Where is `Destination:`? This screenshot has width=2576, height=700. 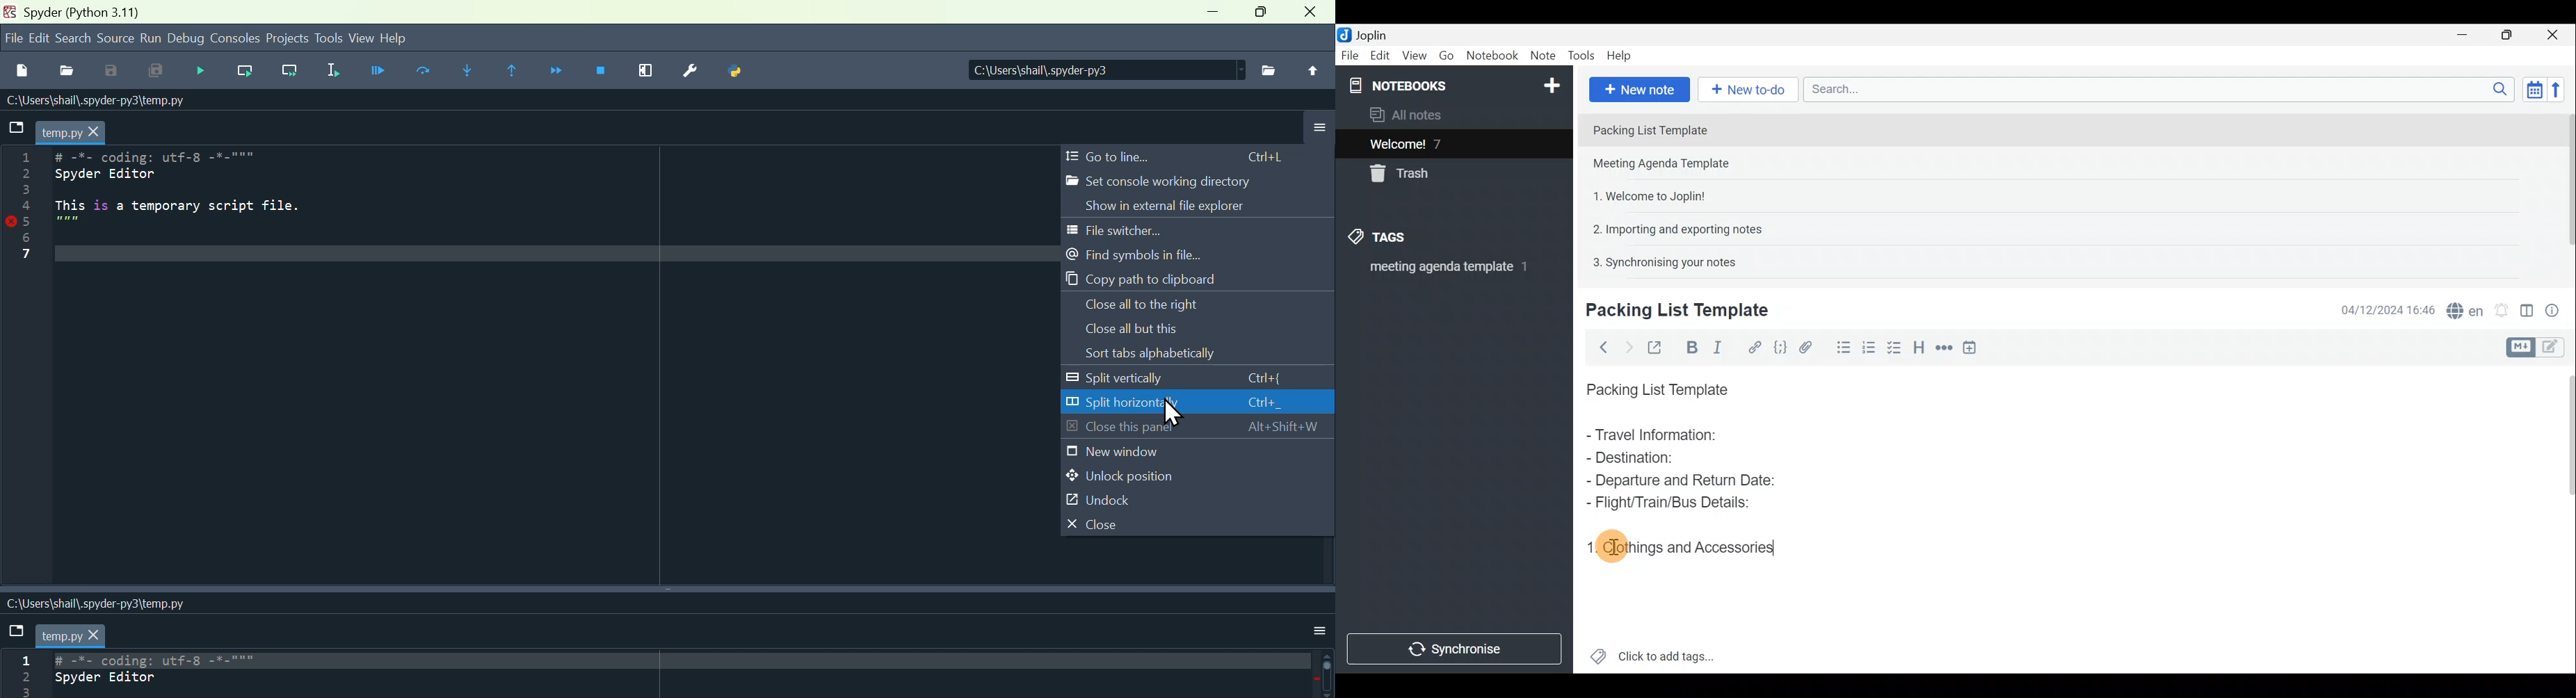
Destination: is located at coordinates (1664, 459).